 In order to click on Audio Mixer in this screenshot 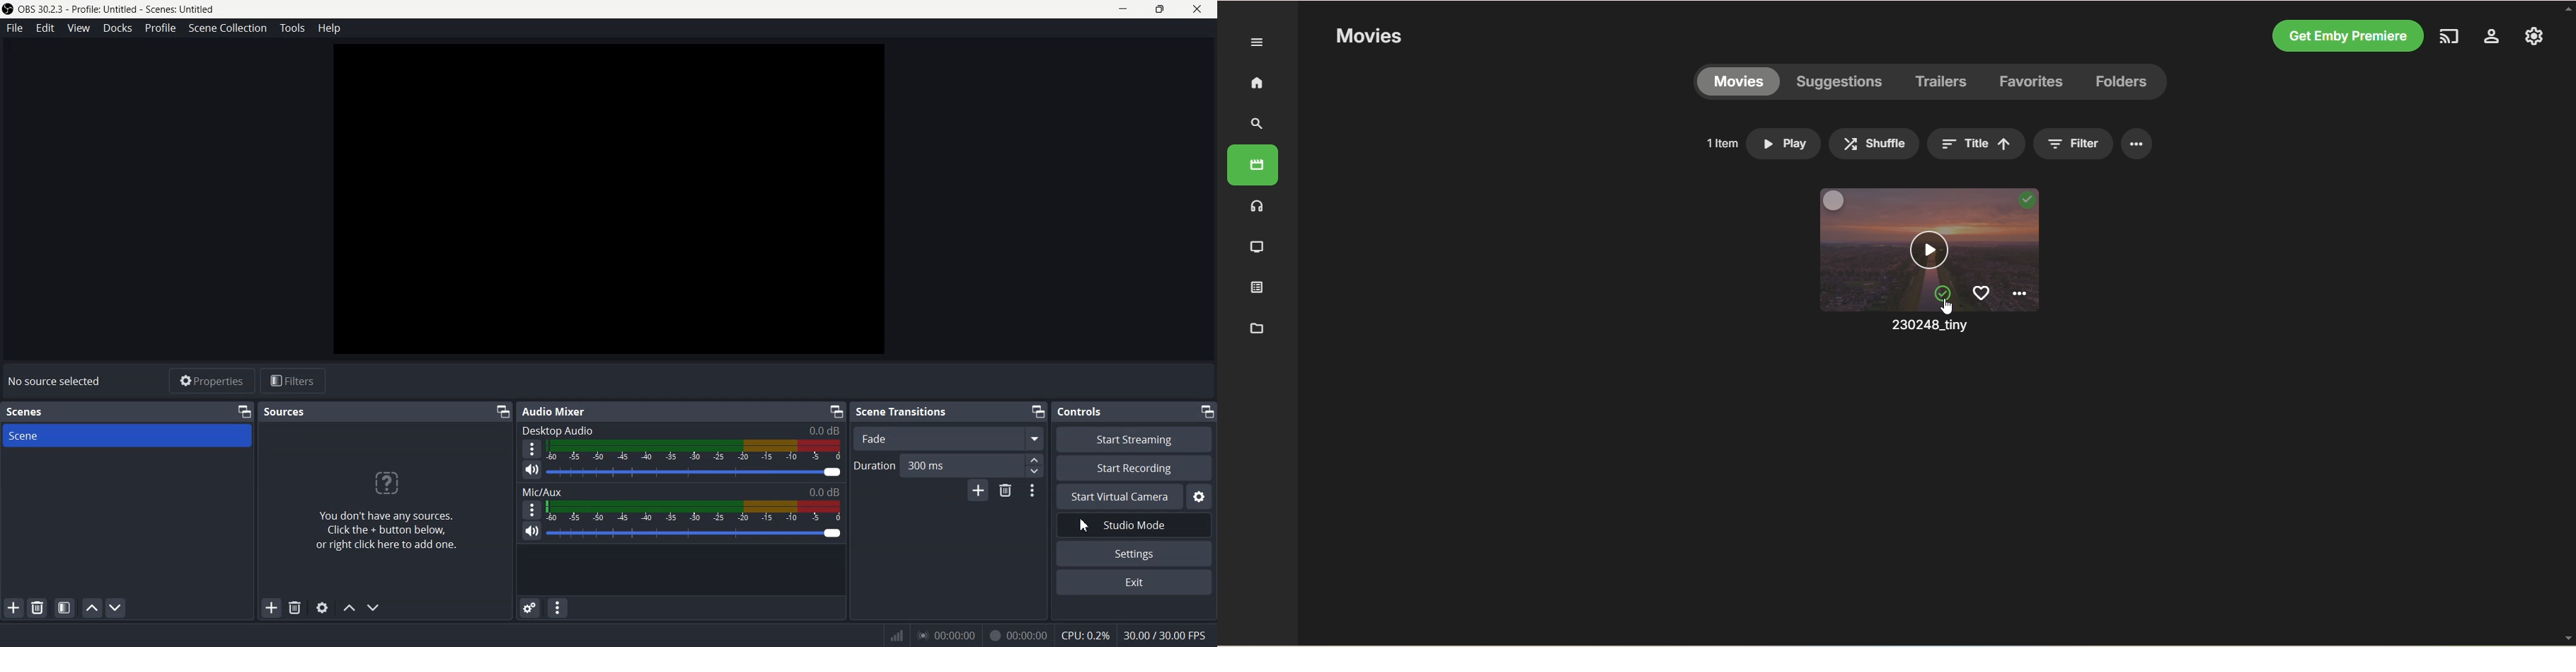, I will do `click(563, 411)`.